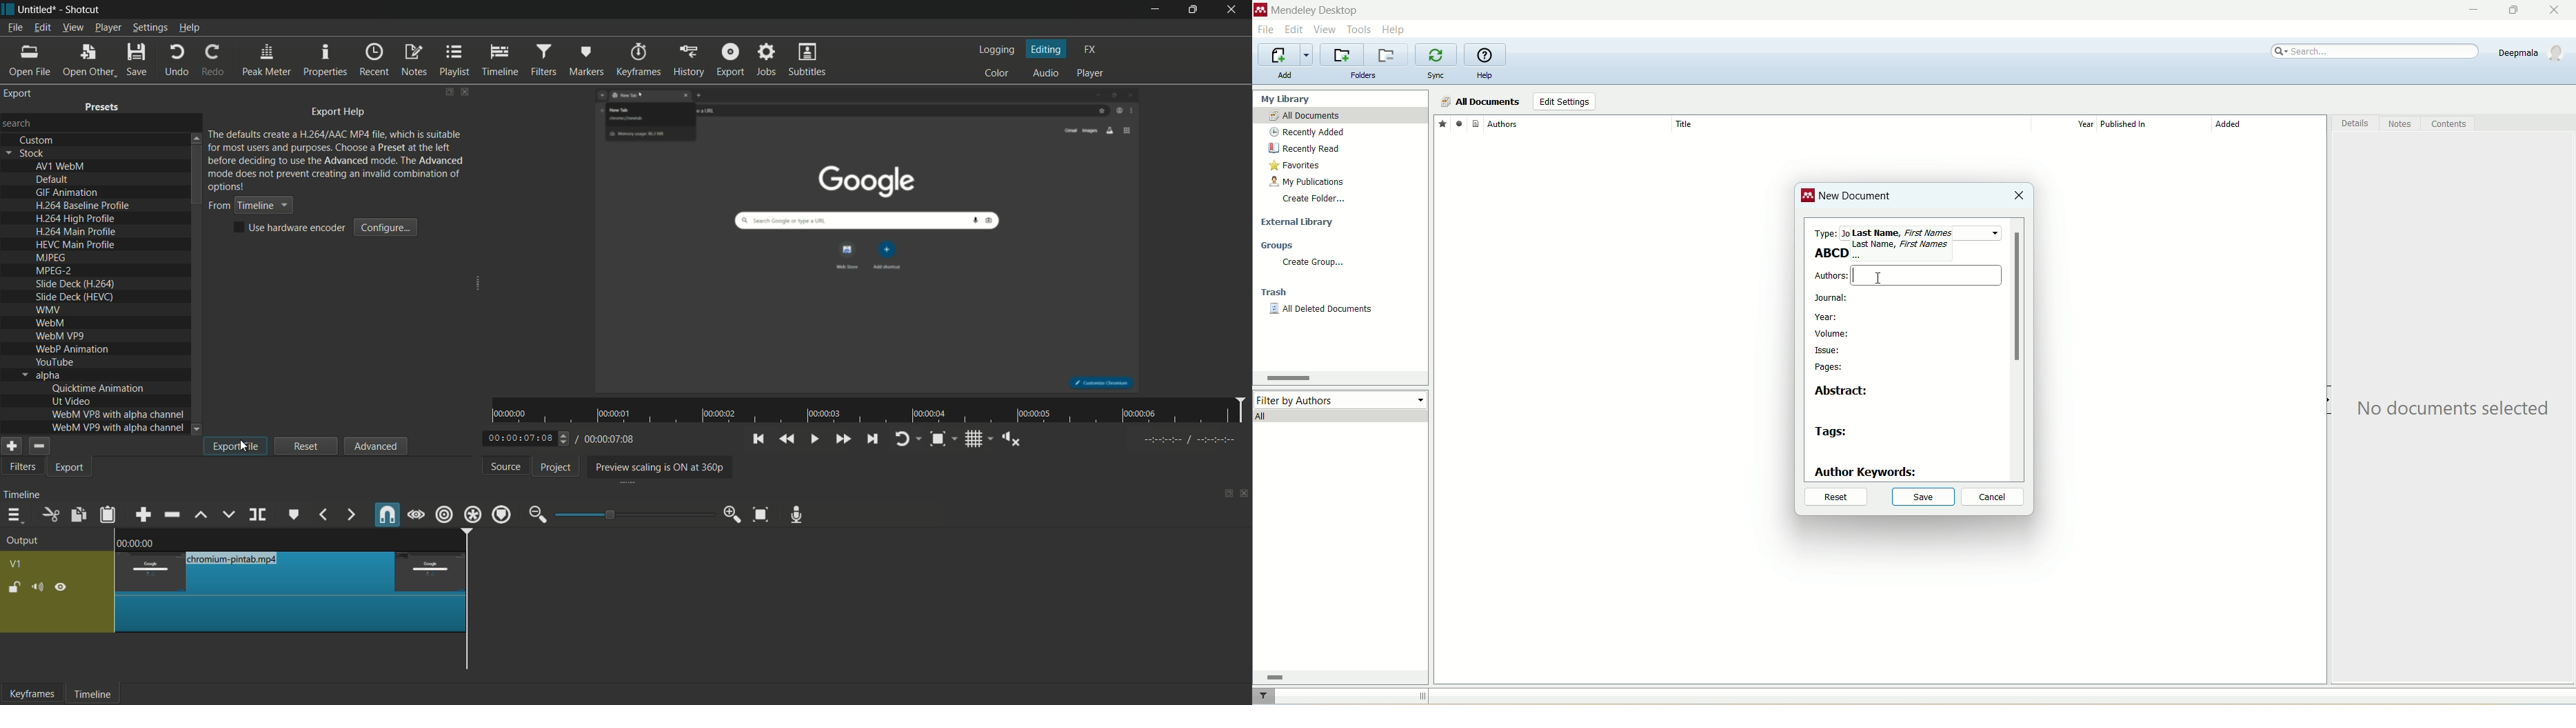 The width and height of the screenshot is (2576, 728). Describe the element at coordinates (1300, 223) in the screenshot. I see `external library` at that location.